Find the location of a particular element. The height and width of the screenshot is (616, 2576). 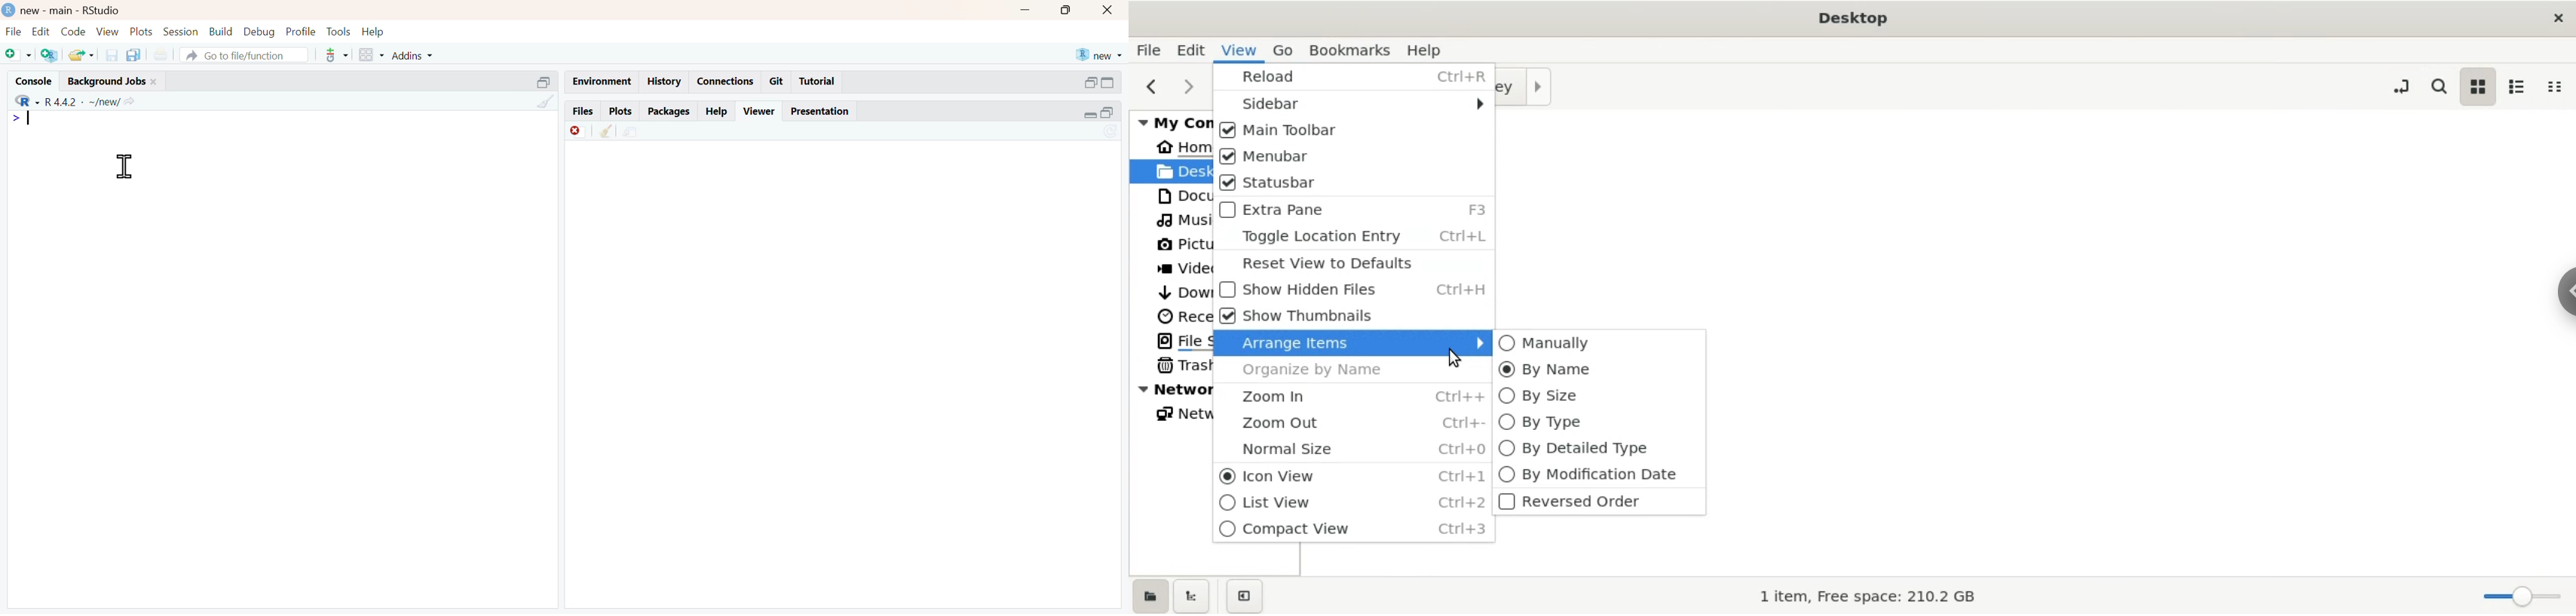

sidebar is located at coordinates (1352, 106).